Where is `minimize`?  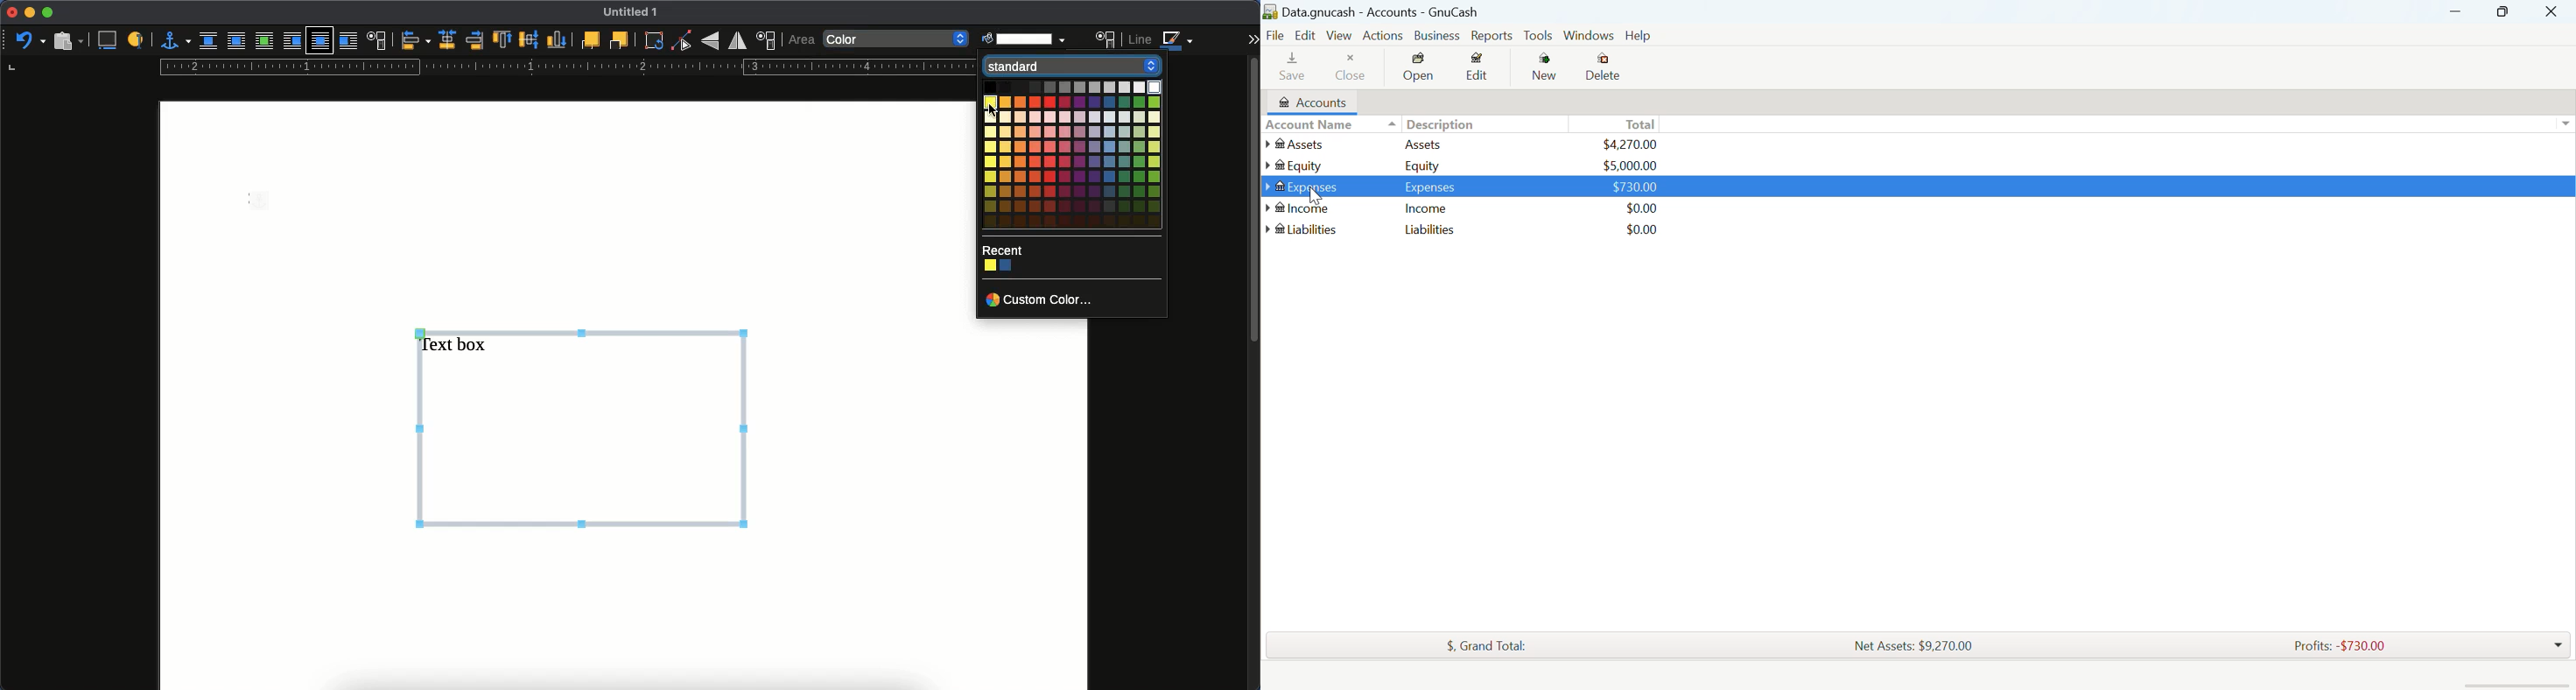 minimize is located at coordinates (29, 13).